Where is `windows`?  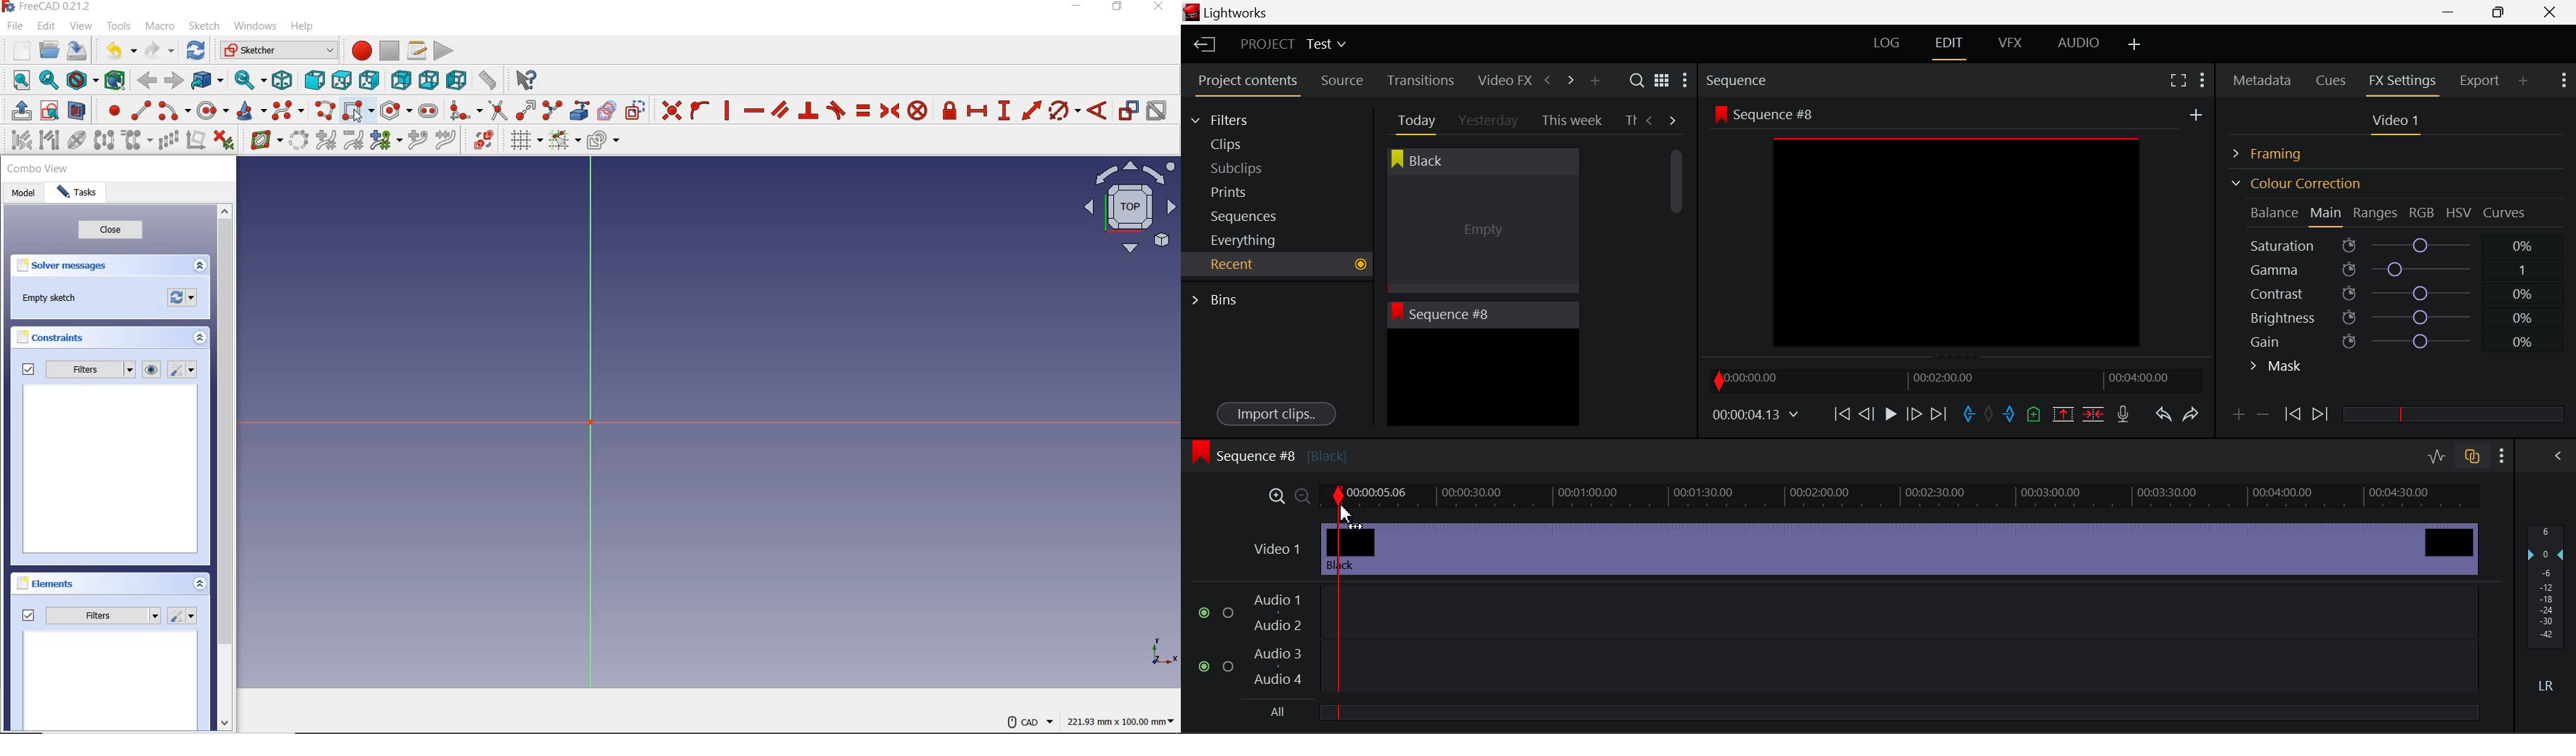 windows is located at coordinates (255, 26).